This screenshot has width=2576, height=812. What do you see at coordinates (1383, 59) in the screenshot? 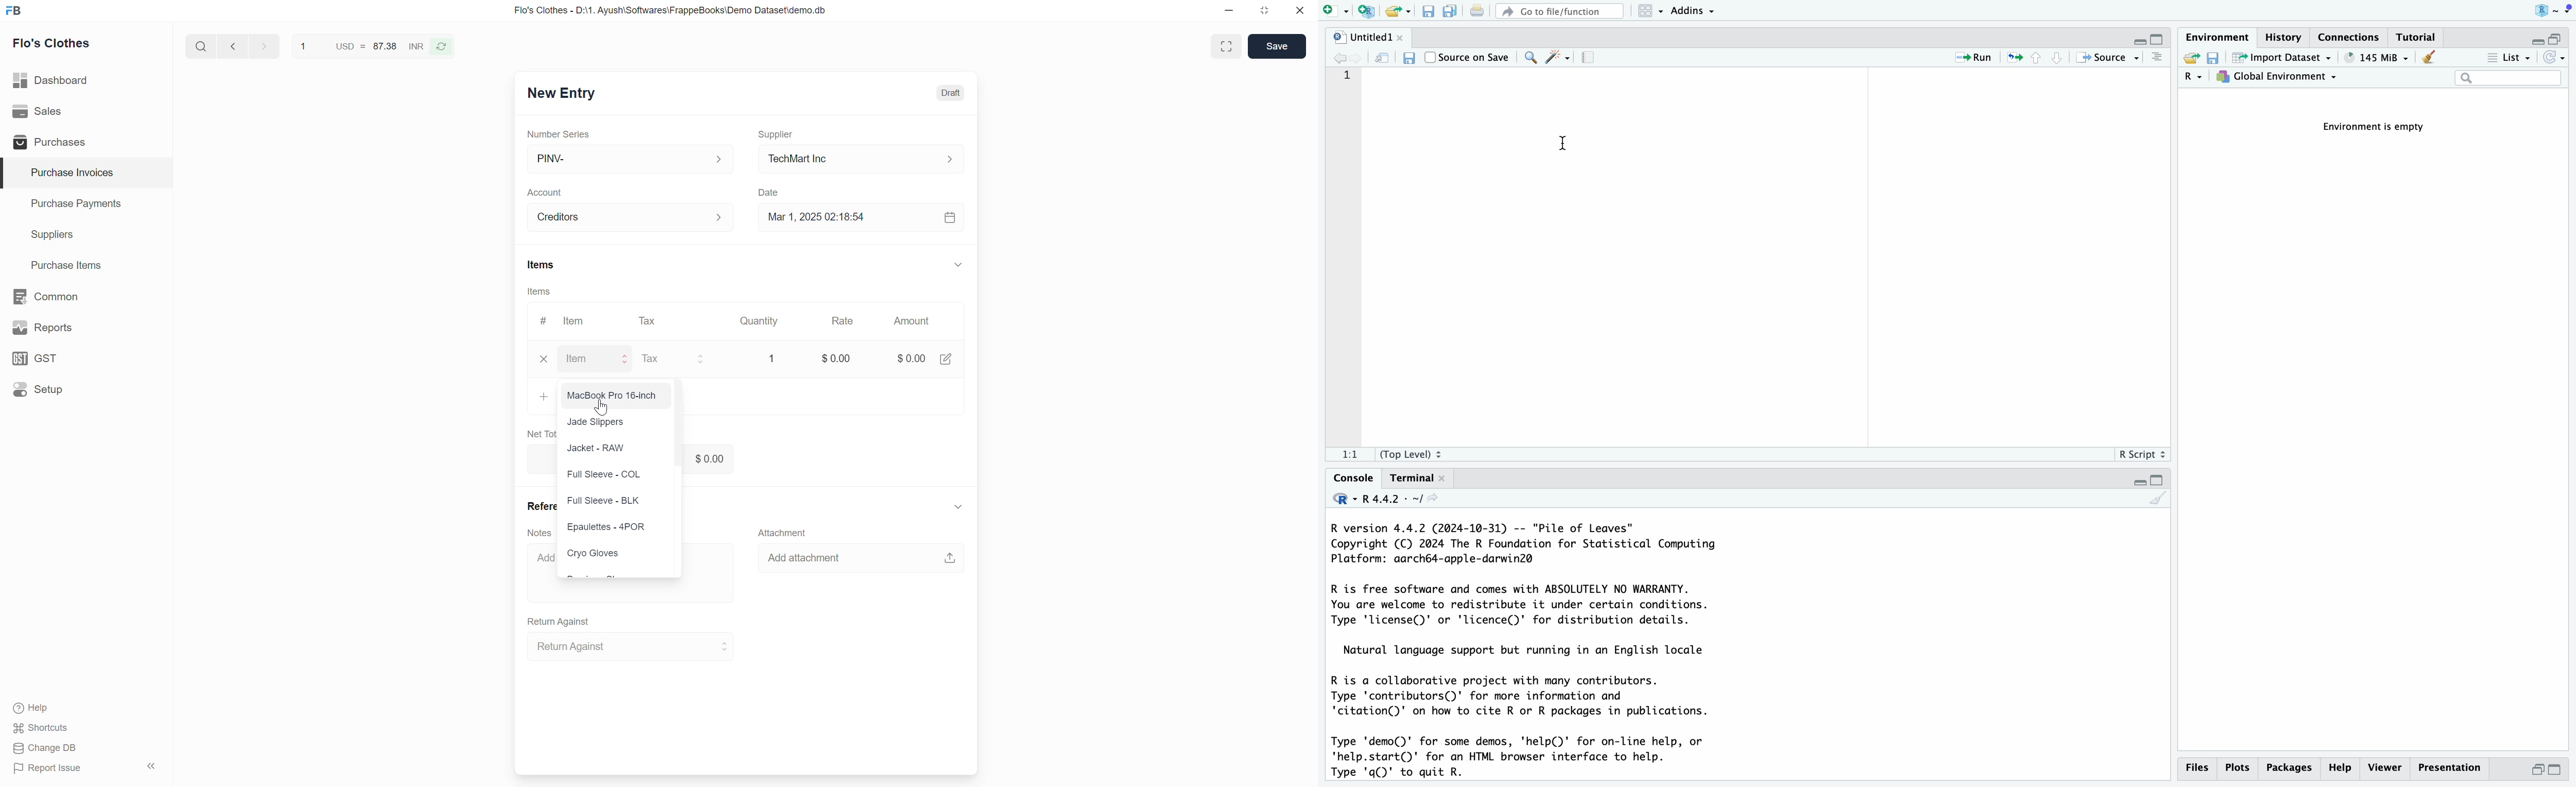
I see `show in new window` at bounding box center [1383, 59].